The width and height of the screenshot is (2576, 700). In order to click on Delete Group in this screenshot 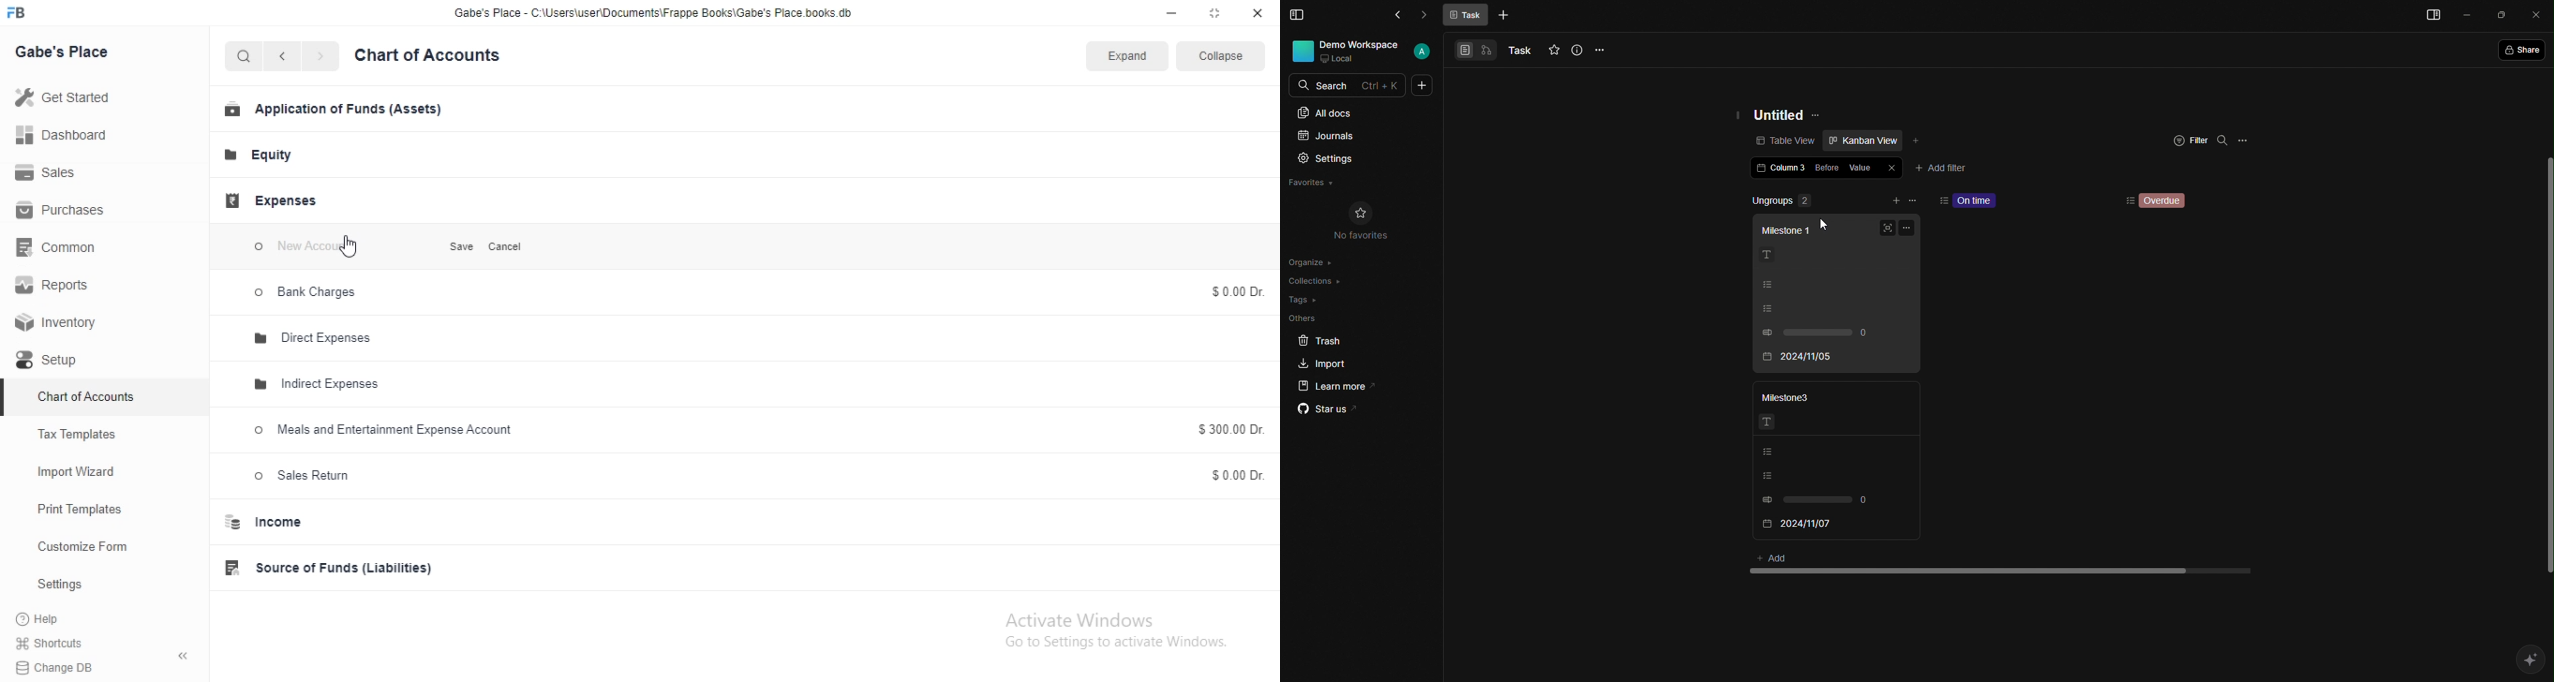, I will do `click(514, 201)`.